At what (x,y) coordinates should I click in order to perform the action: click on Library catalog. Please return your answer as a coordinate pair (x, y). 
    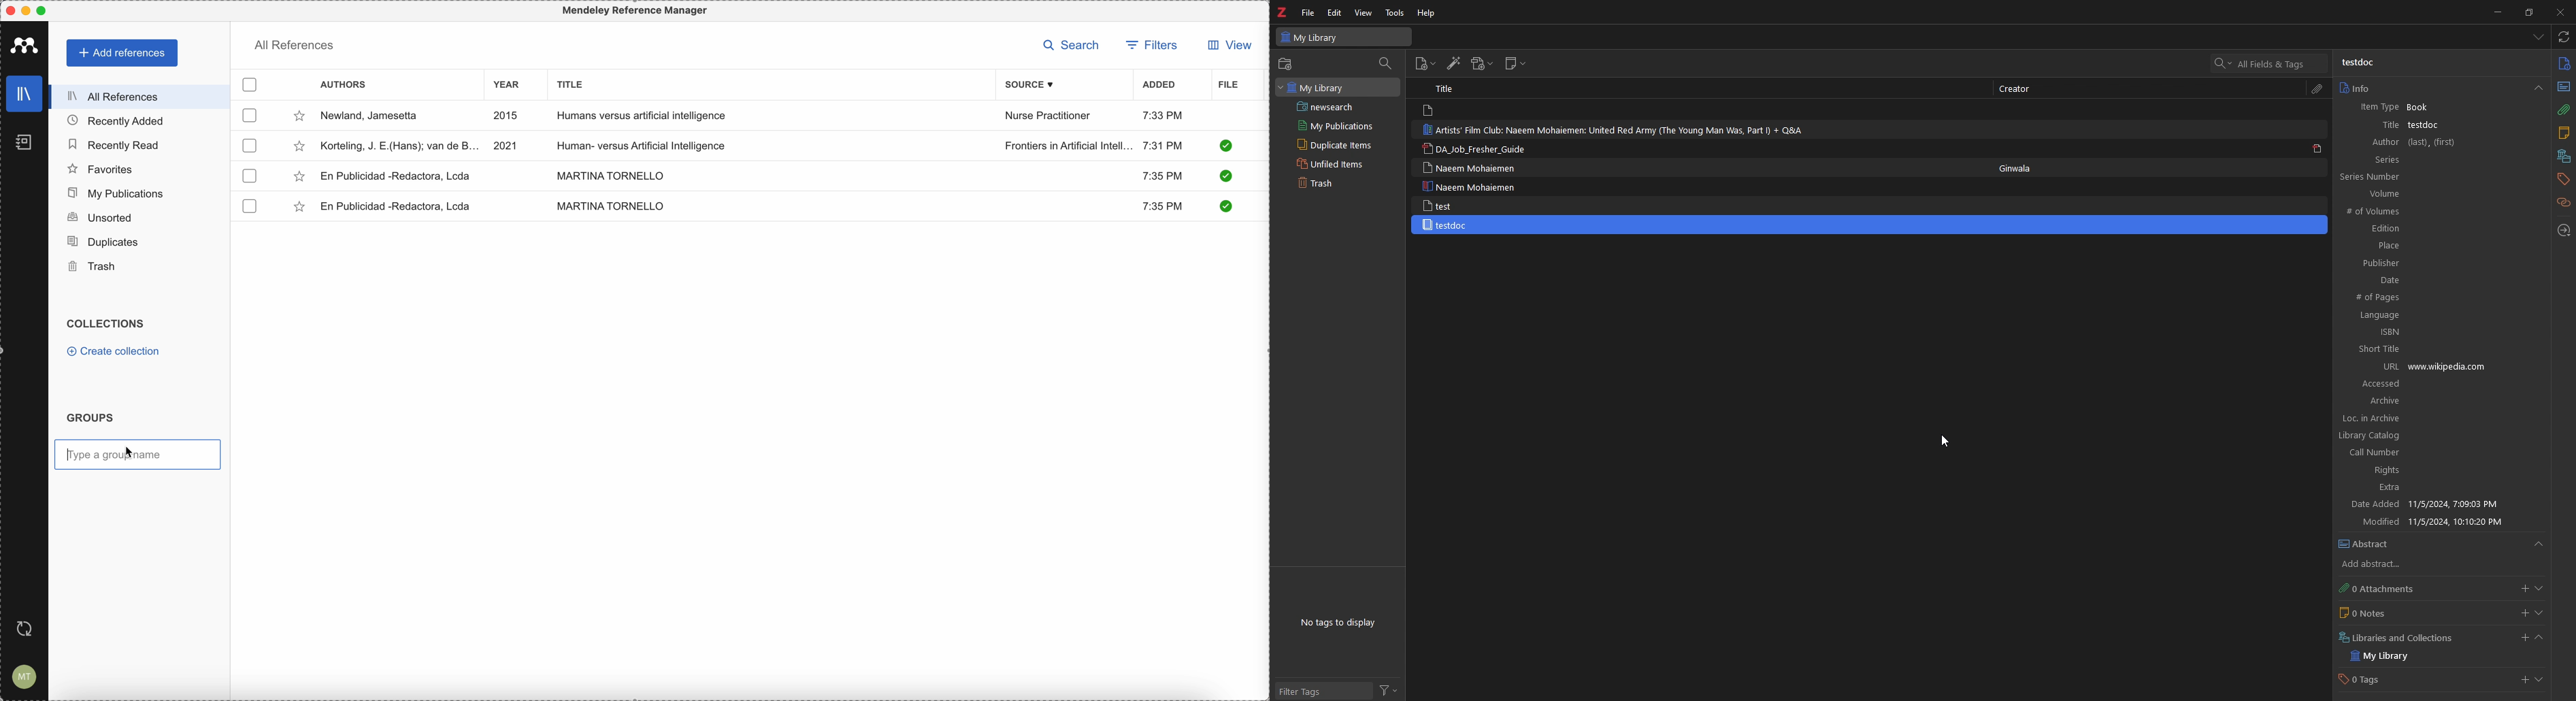
    Looking at the image, I should click on (2432, 436).